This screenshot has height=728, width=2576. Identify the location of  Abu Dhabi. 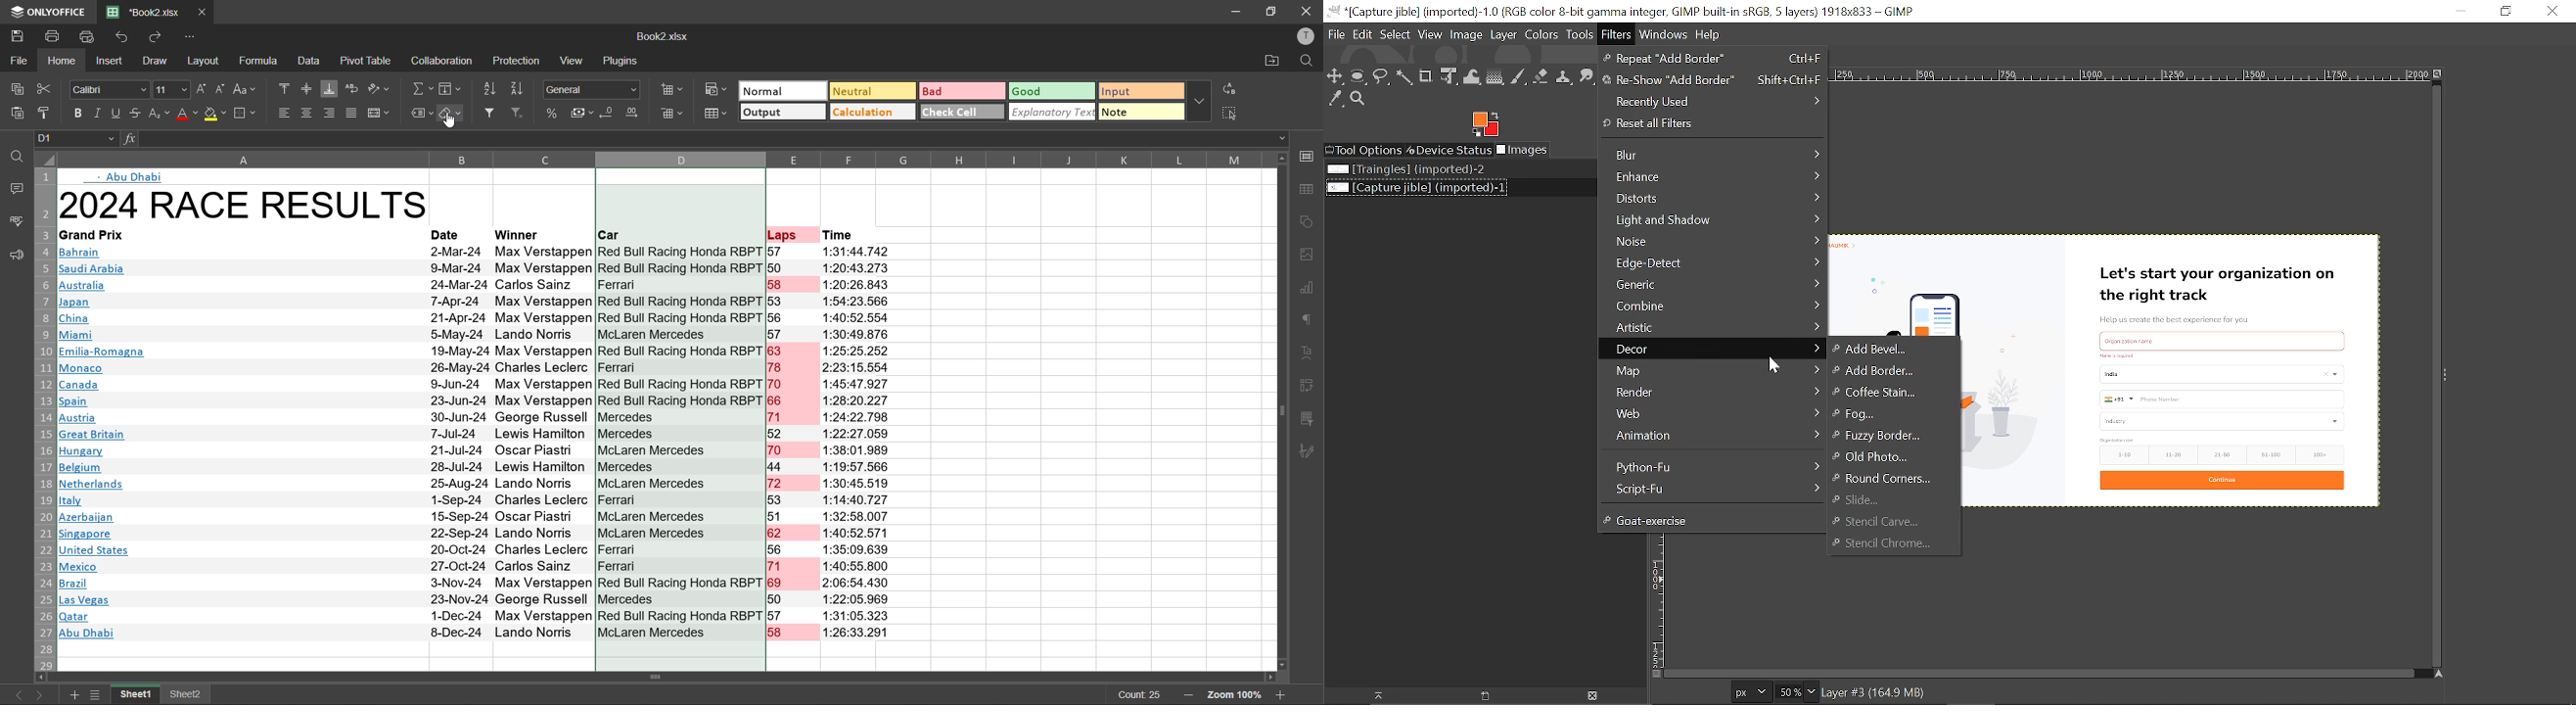
(132, 178).